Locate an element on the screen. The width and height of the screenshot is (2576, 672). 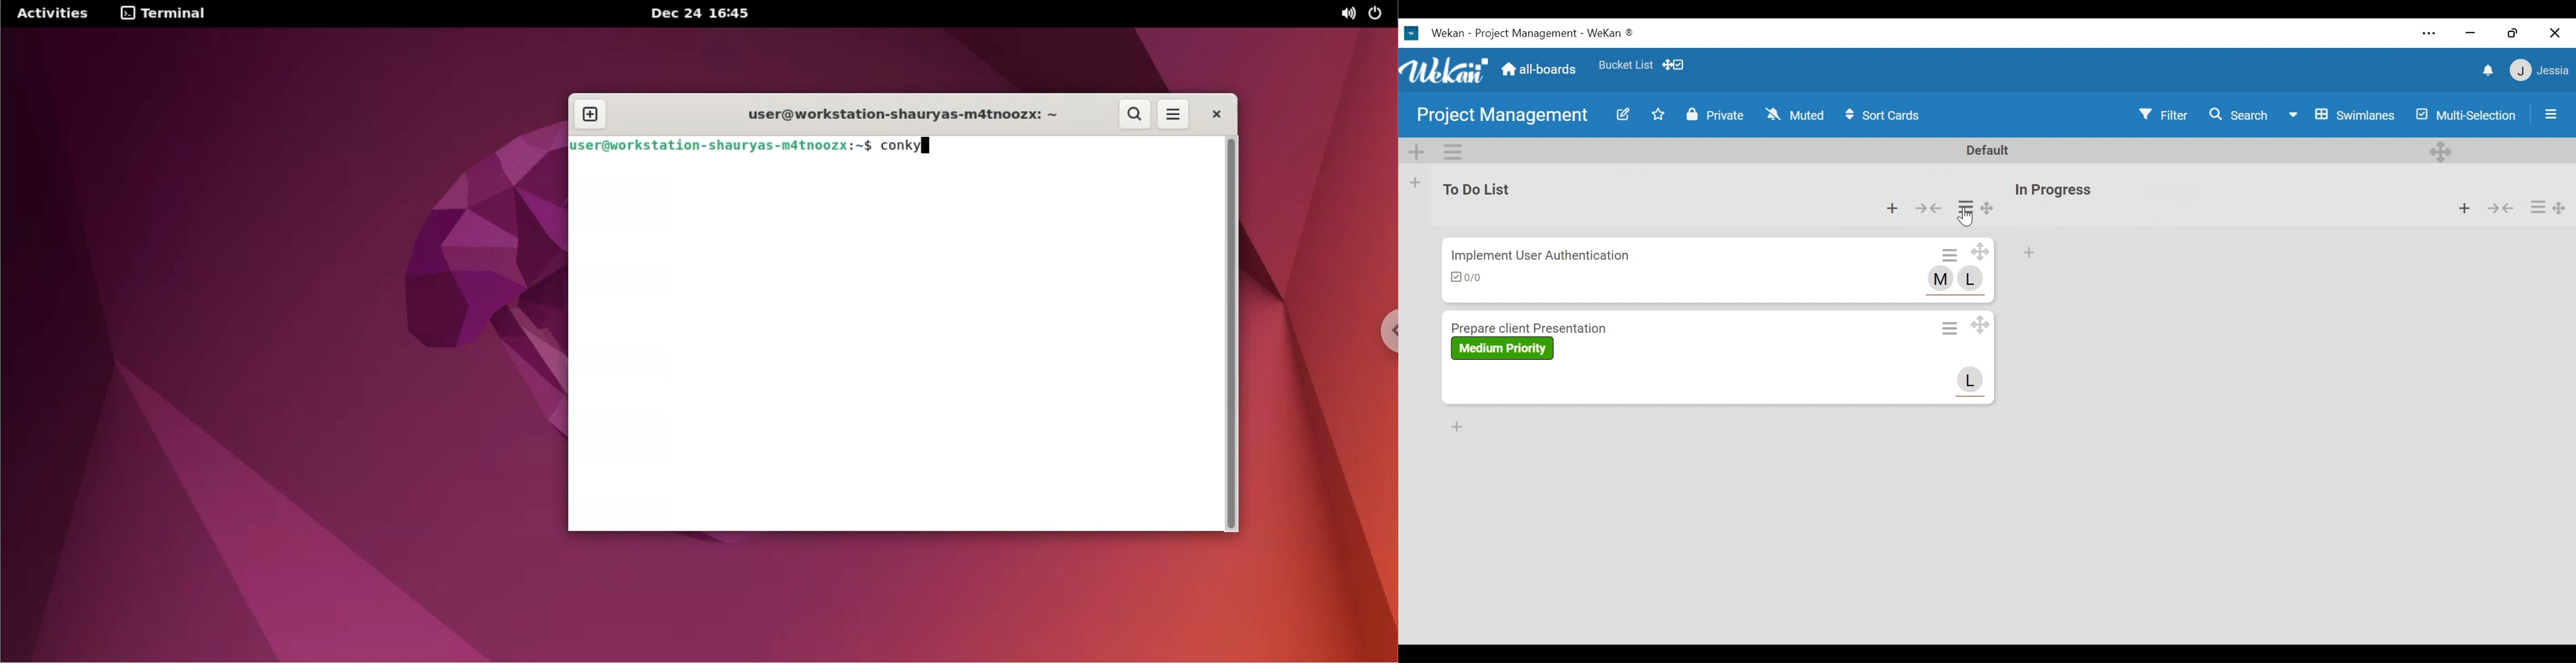
Sort Cards is located at coordinates (1883, 115).